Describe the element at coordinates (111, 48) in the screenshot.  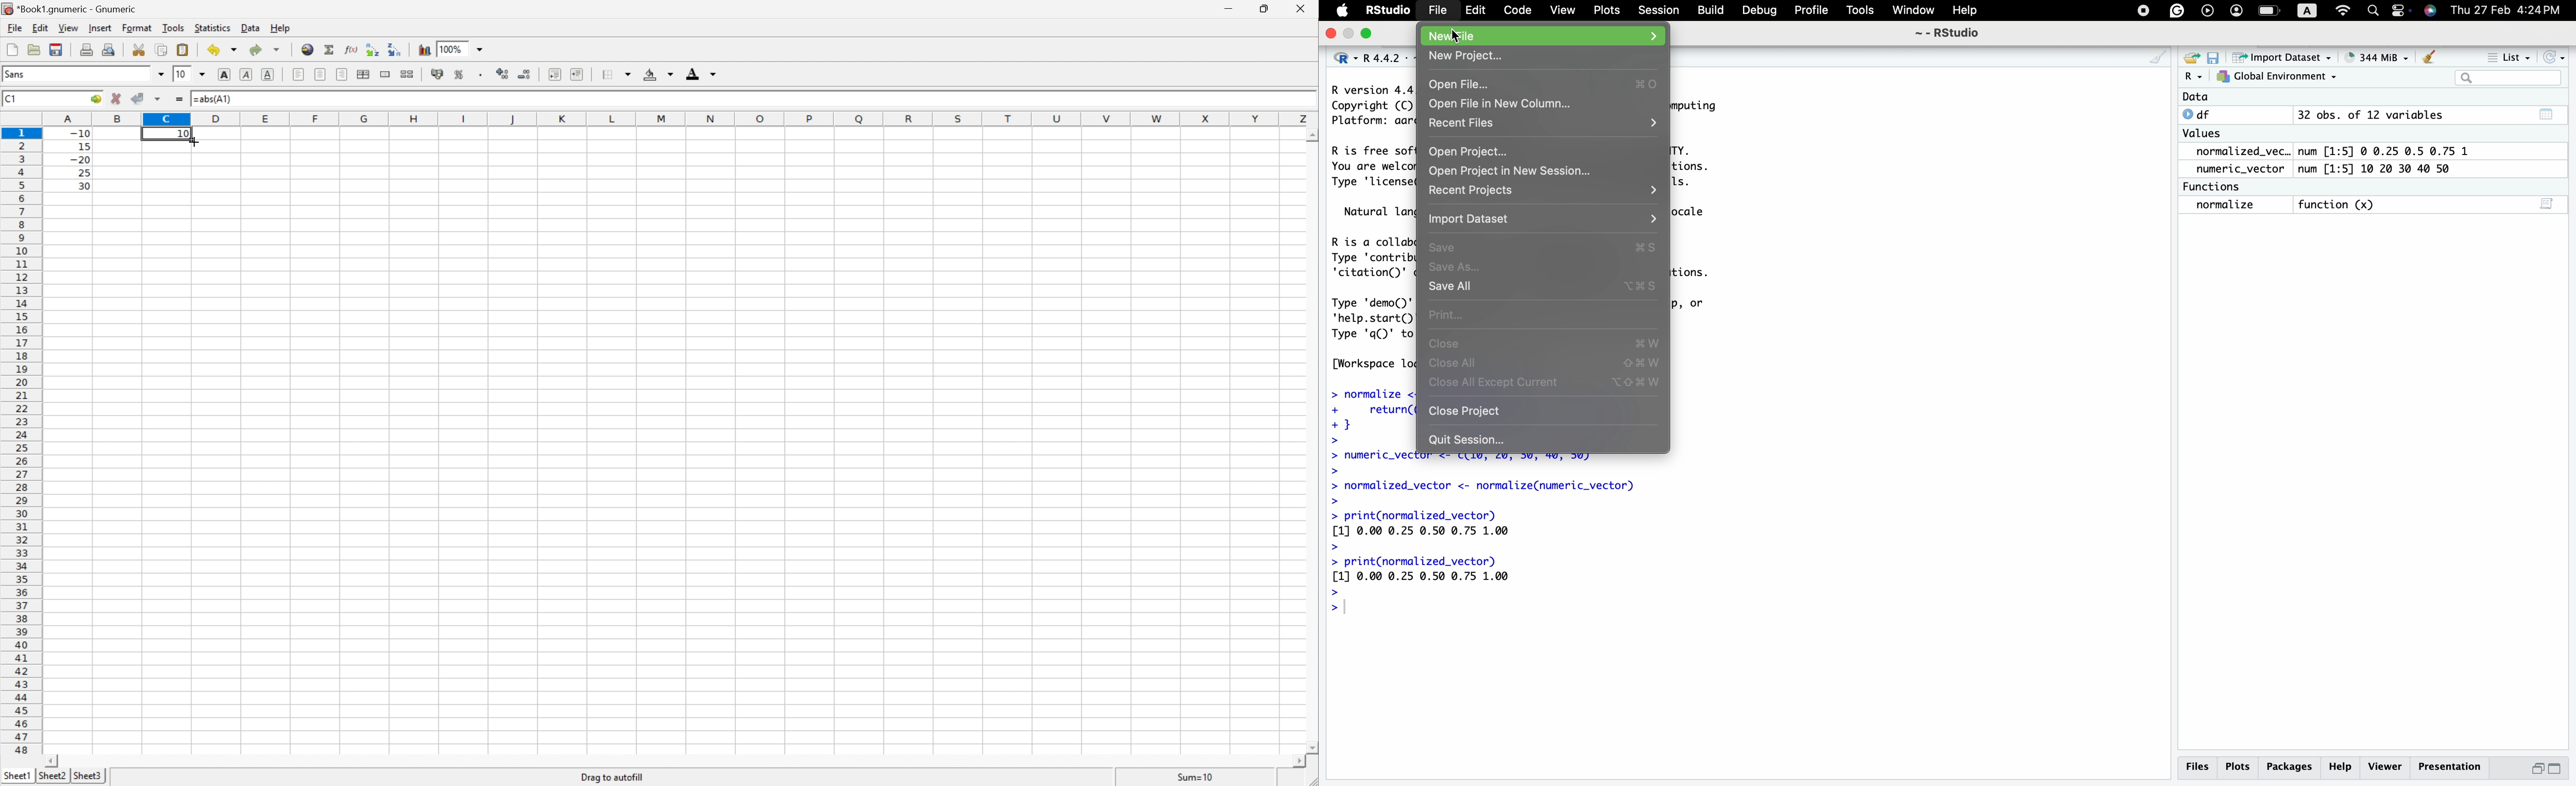
I see `Print preview` at that location.